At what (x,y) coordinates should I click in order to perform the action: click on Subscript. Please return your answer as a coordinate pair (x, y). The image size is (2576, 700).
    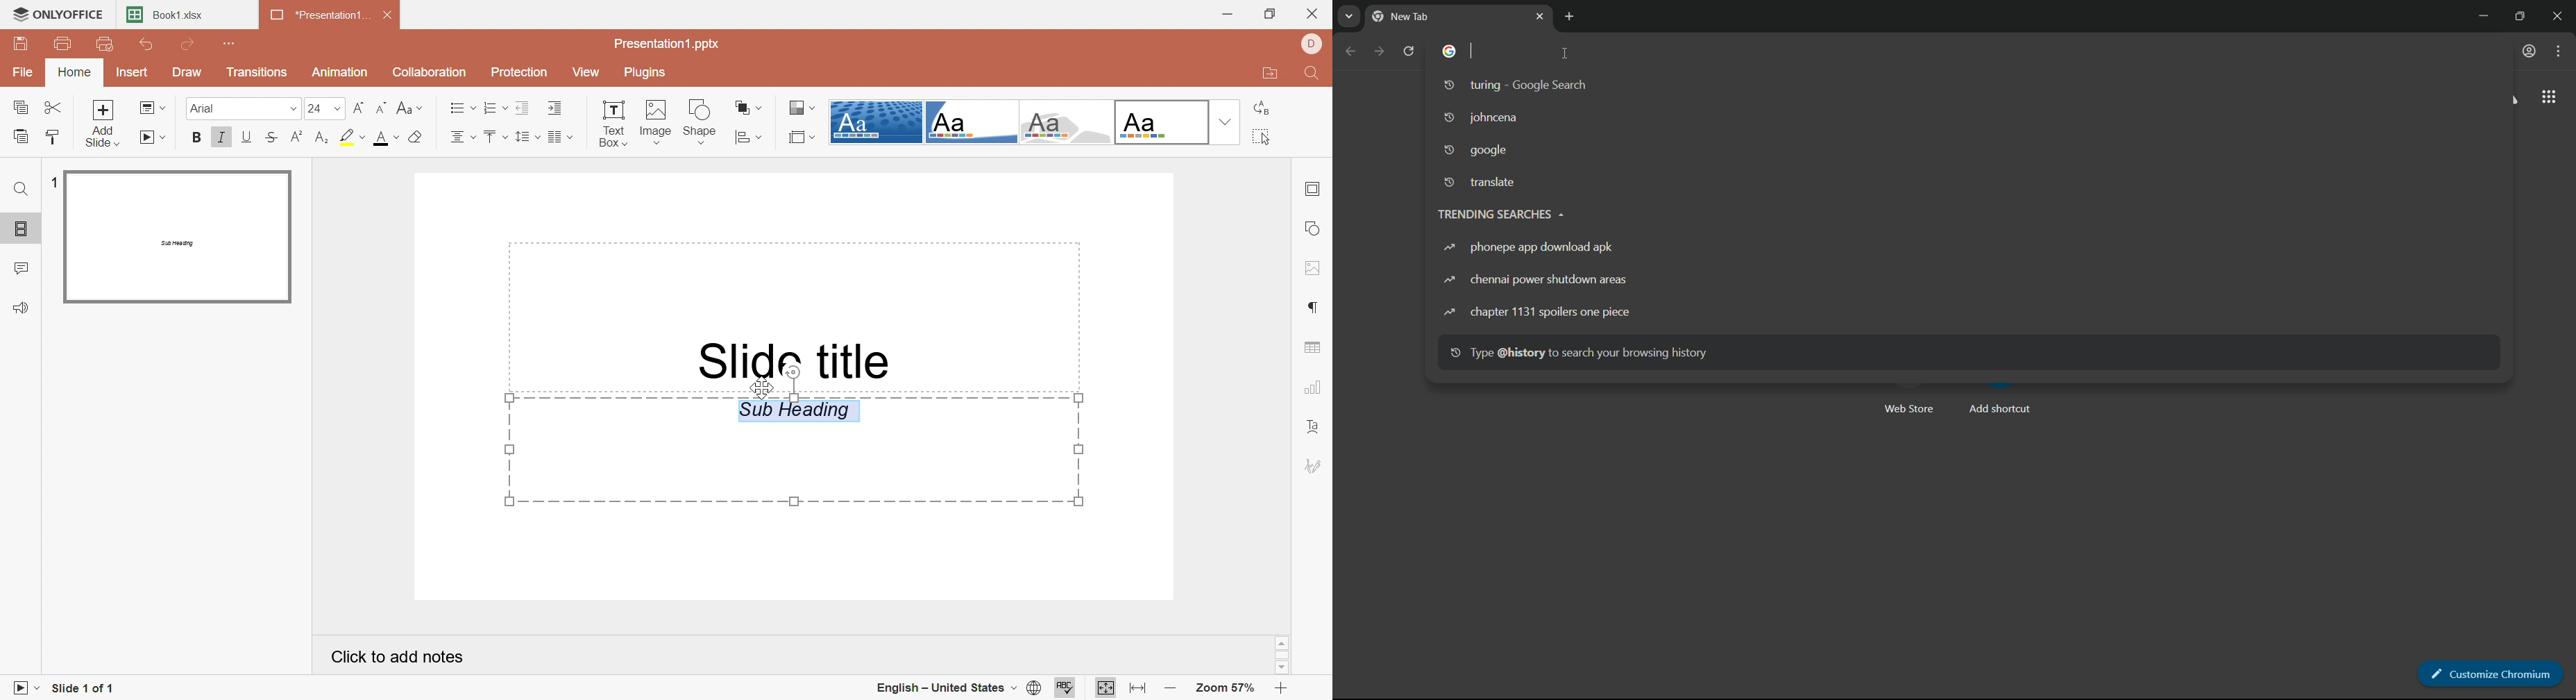
    Looking at the image, I should click on (323, 137).